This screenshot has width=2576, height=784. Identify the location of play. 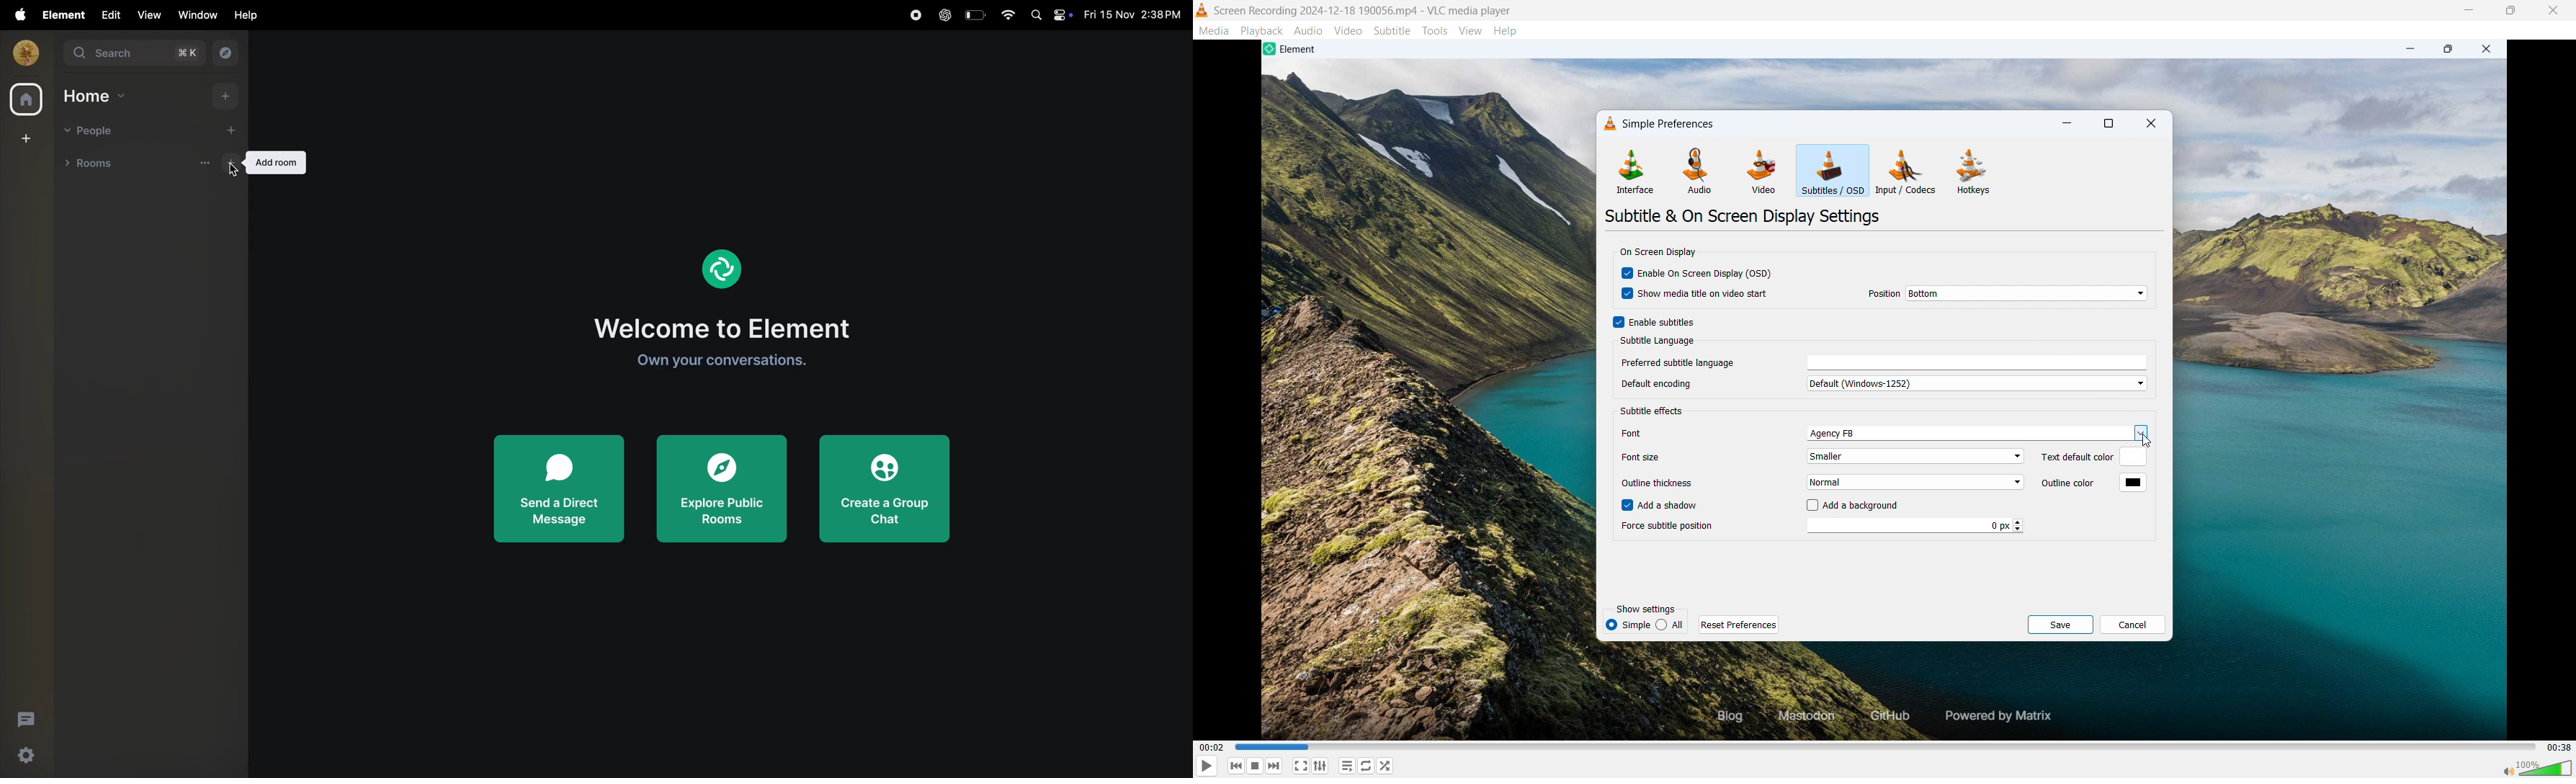
(1207, 766).